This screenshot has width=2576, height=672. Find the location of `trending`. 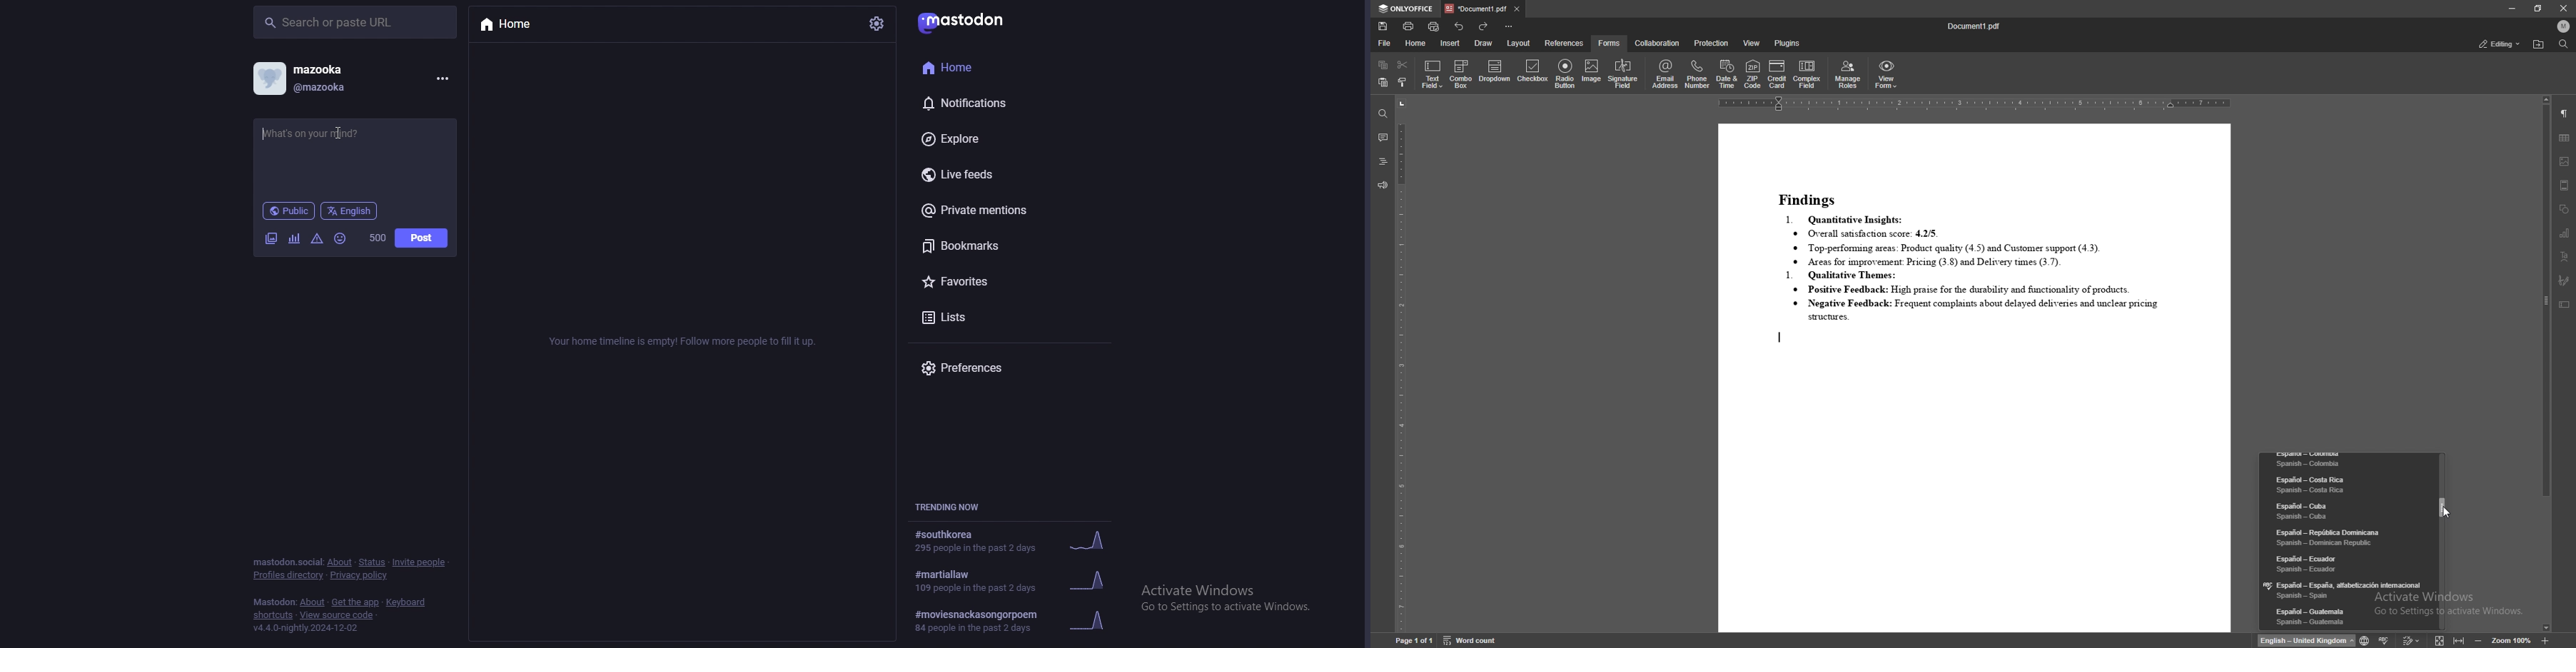

trending is located at coordinates (1016, 580).